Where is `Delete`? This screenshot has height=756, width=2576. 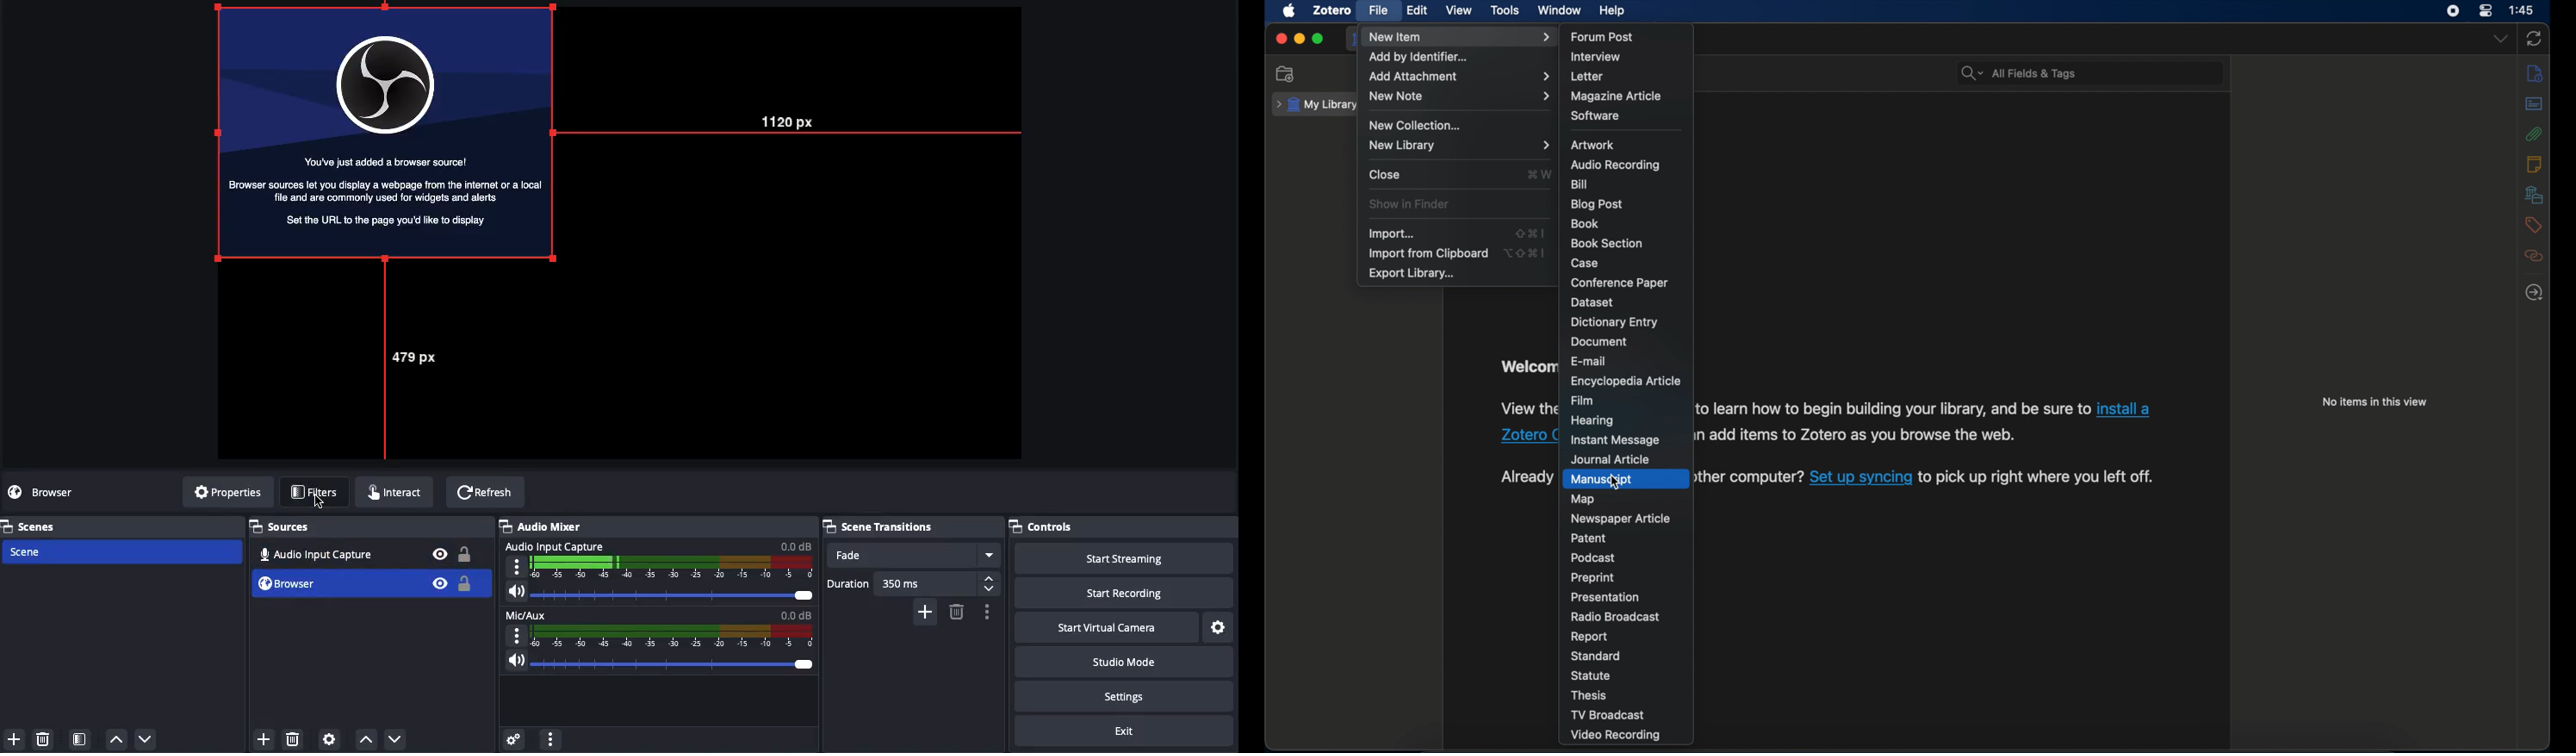
Delete is located at coordinates (44, 740).